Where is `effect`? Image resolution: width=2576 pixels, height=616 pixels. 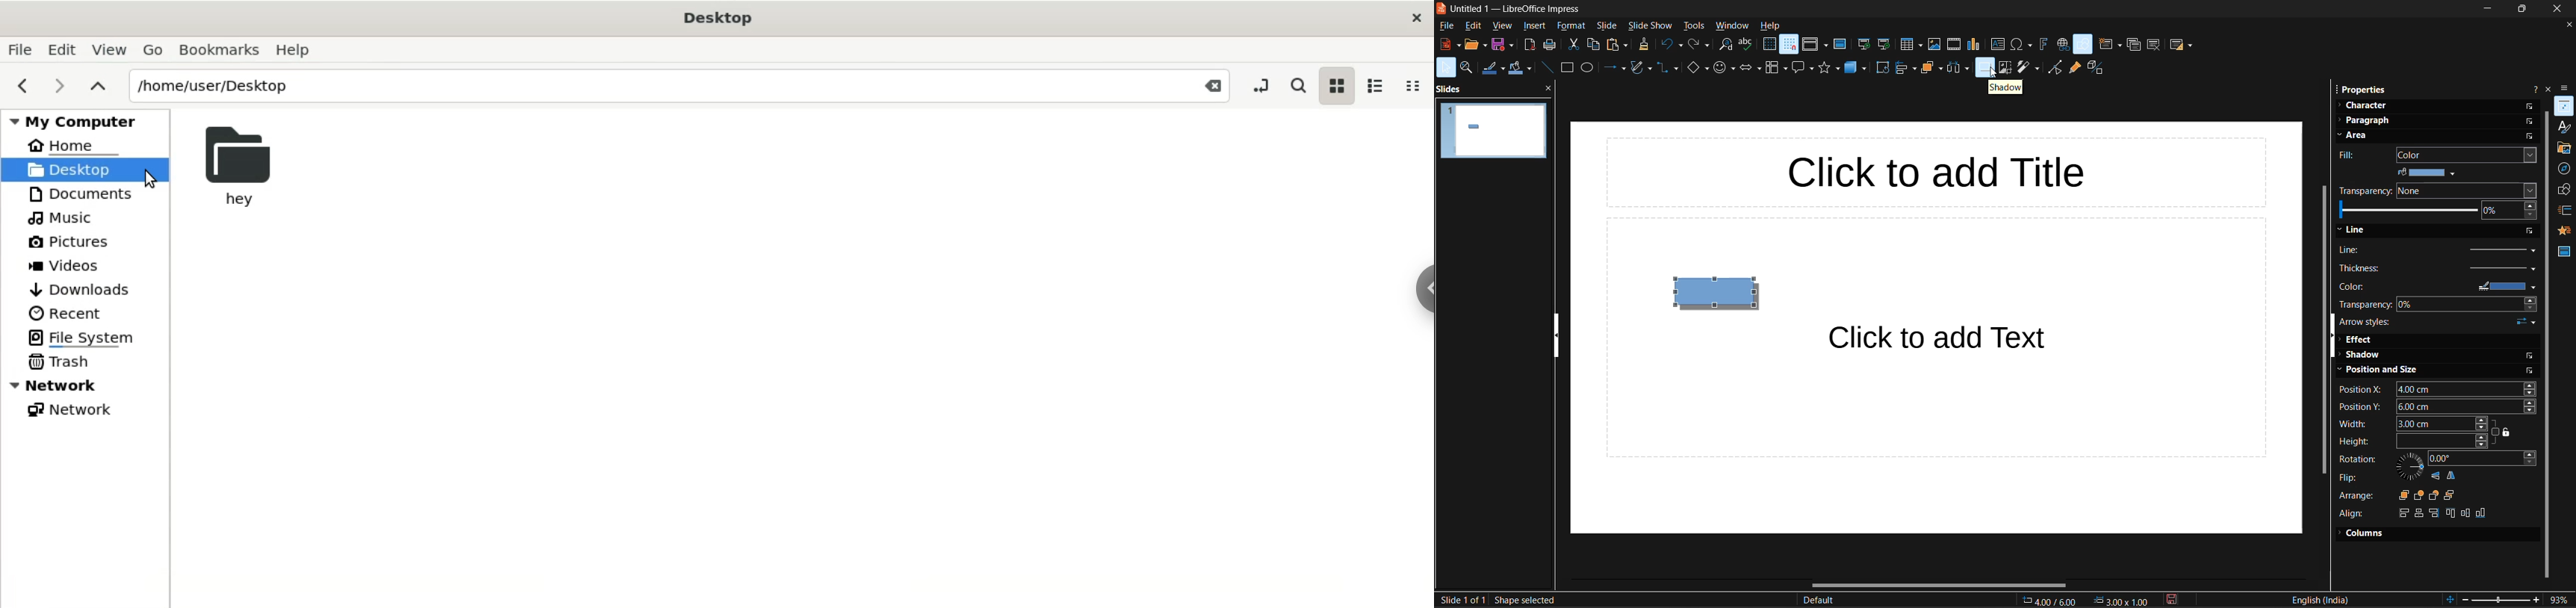 effect is located at coordinates (2360, 340).